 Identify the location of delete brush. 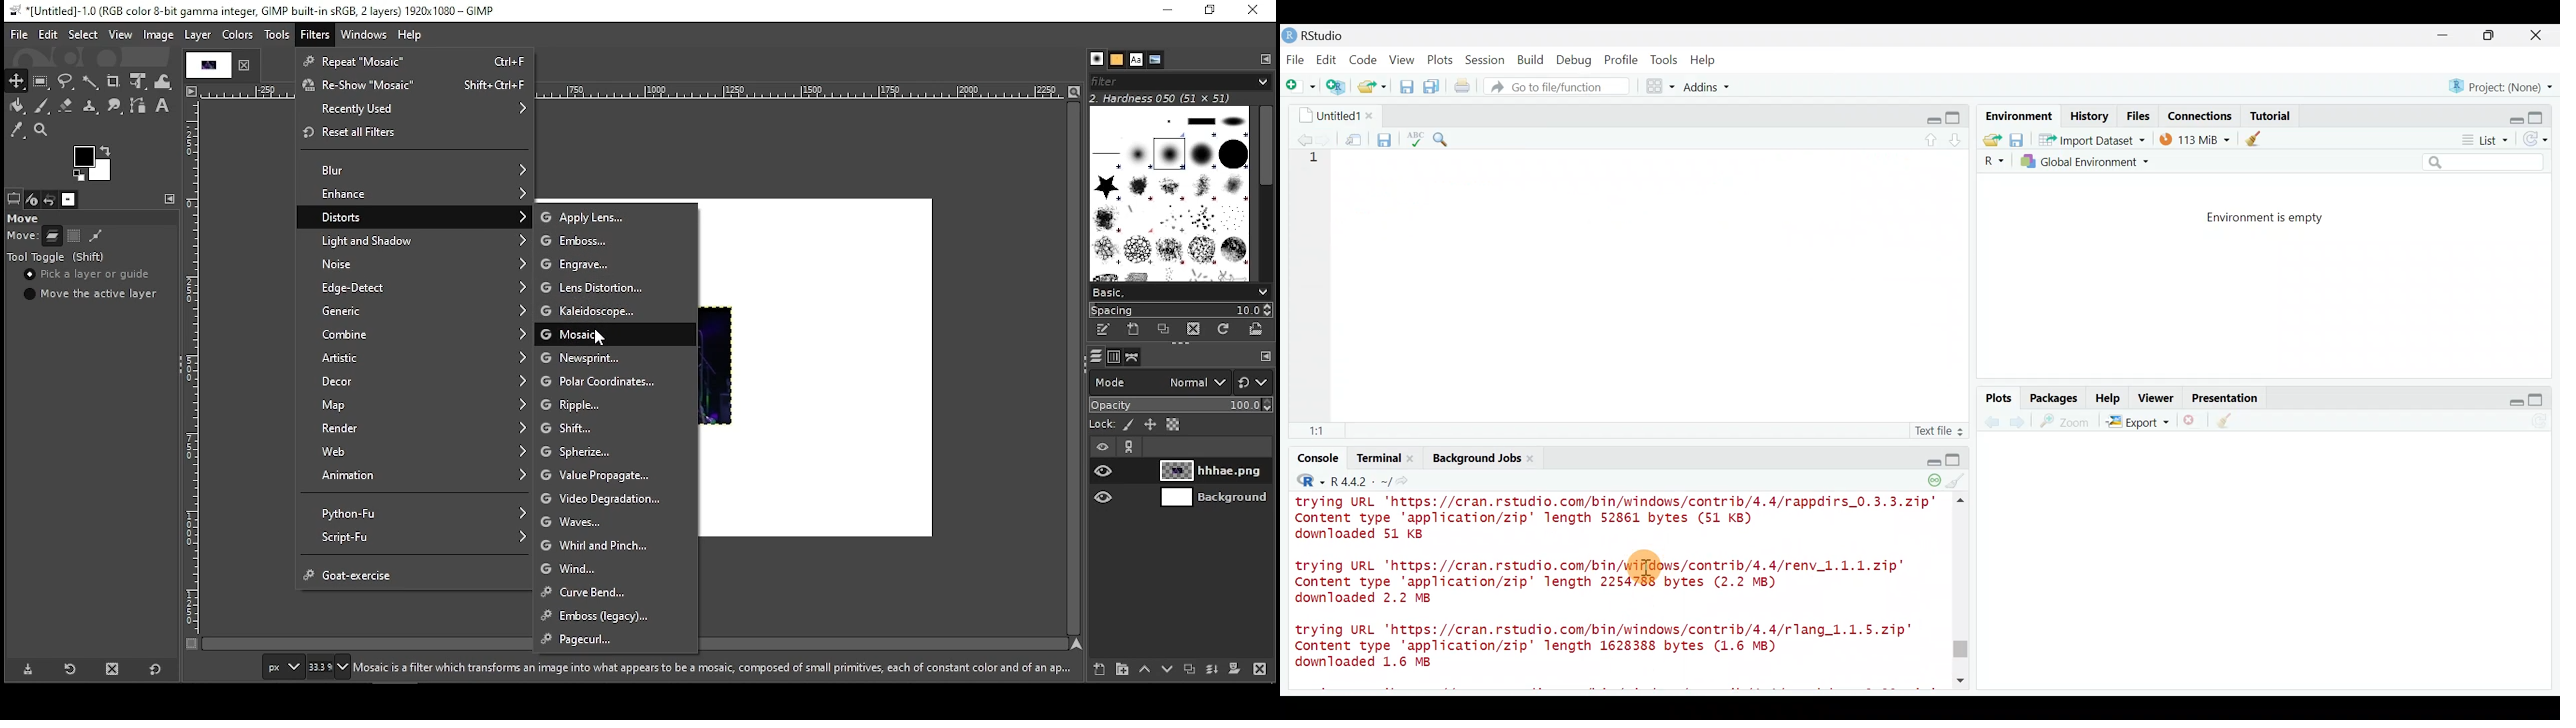
(1192, 330).